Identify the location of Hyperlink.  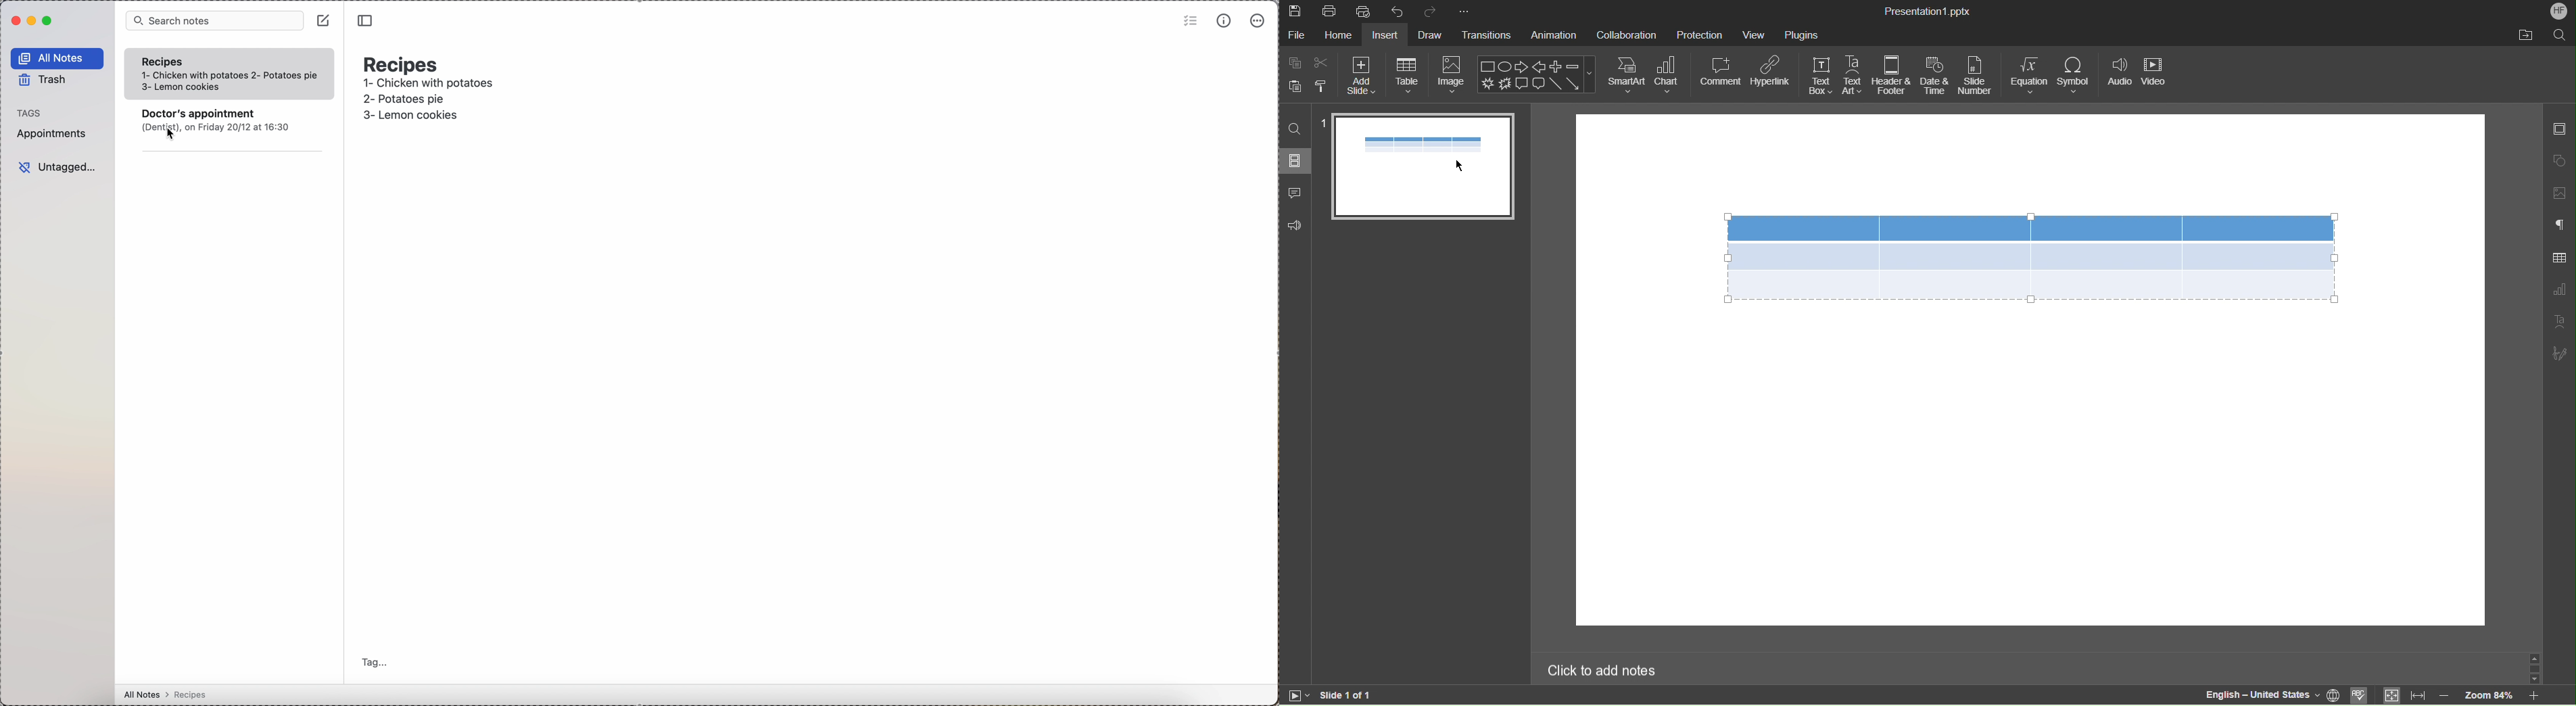
(1773, 73).